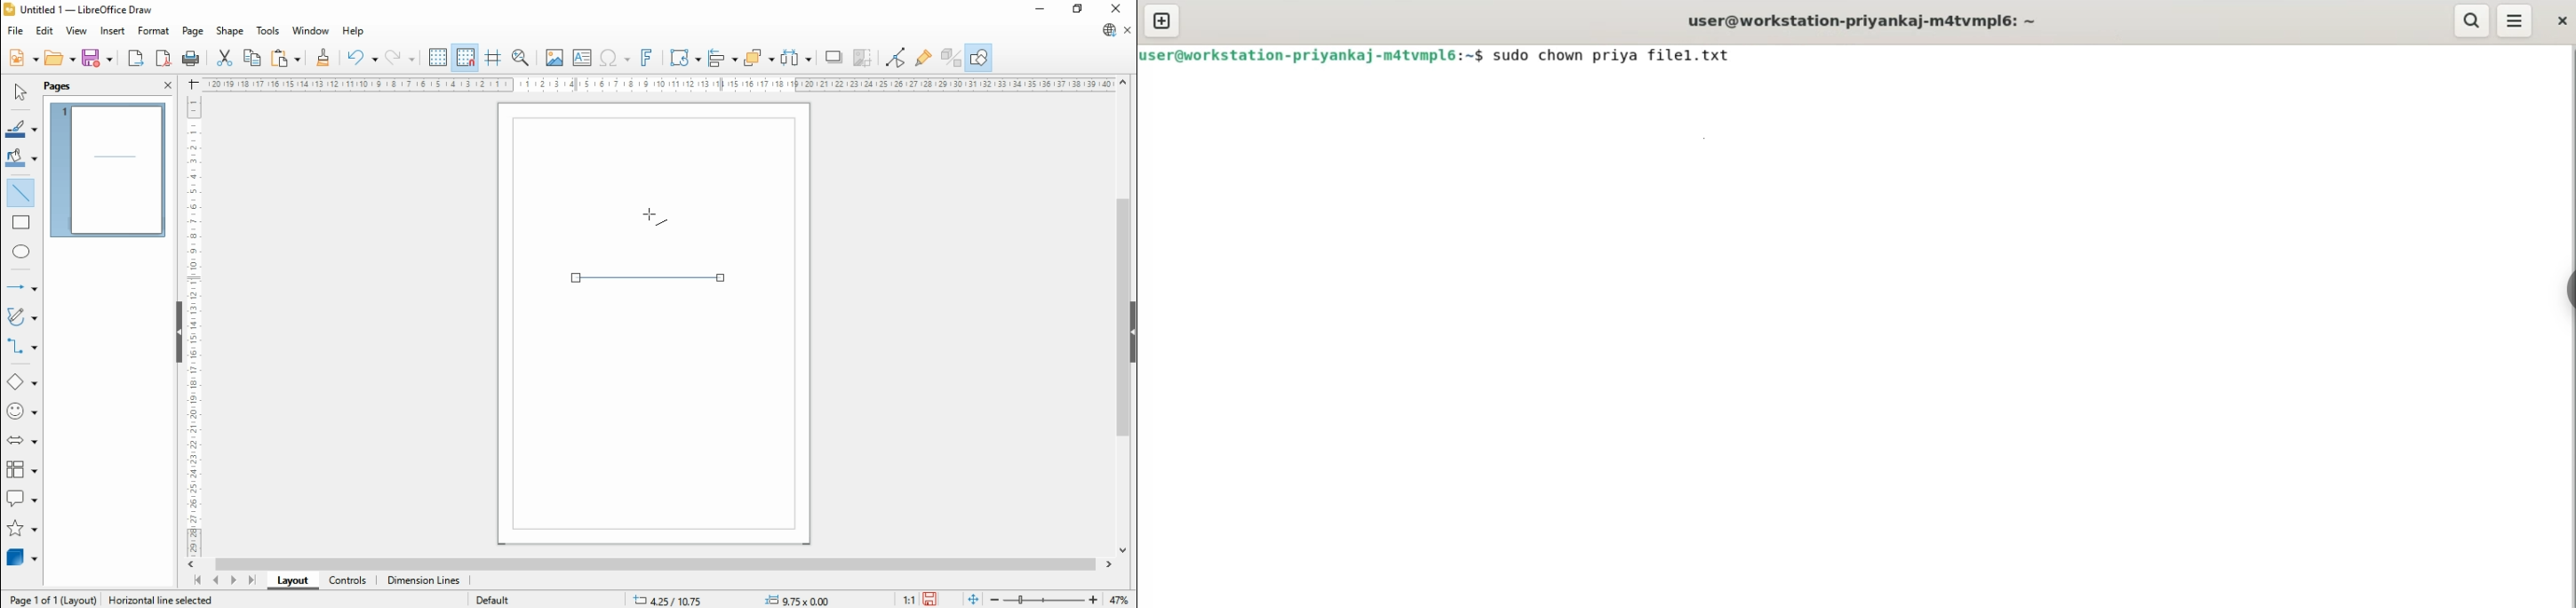 This screenshot has width=2576, height=616. I want to click on insert, so click(112, 31).